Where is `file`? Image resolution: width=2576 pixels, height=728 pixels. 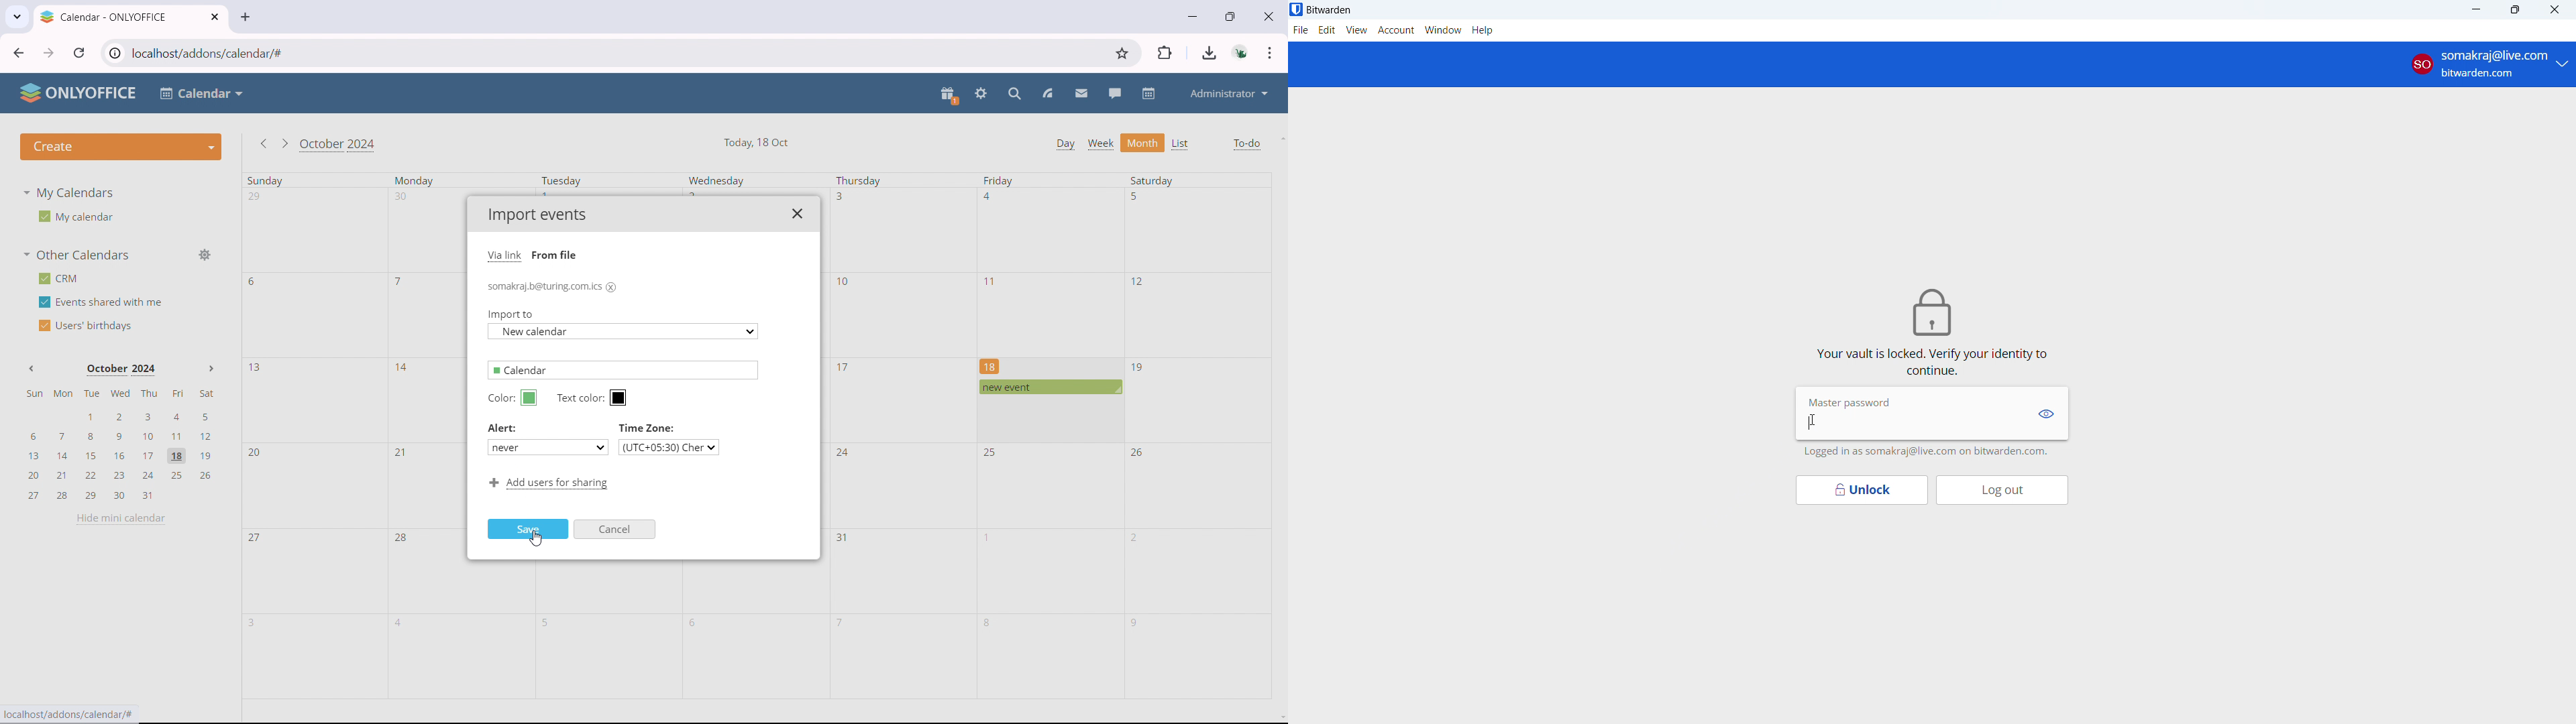
file is located at coordinates (1300, 31).